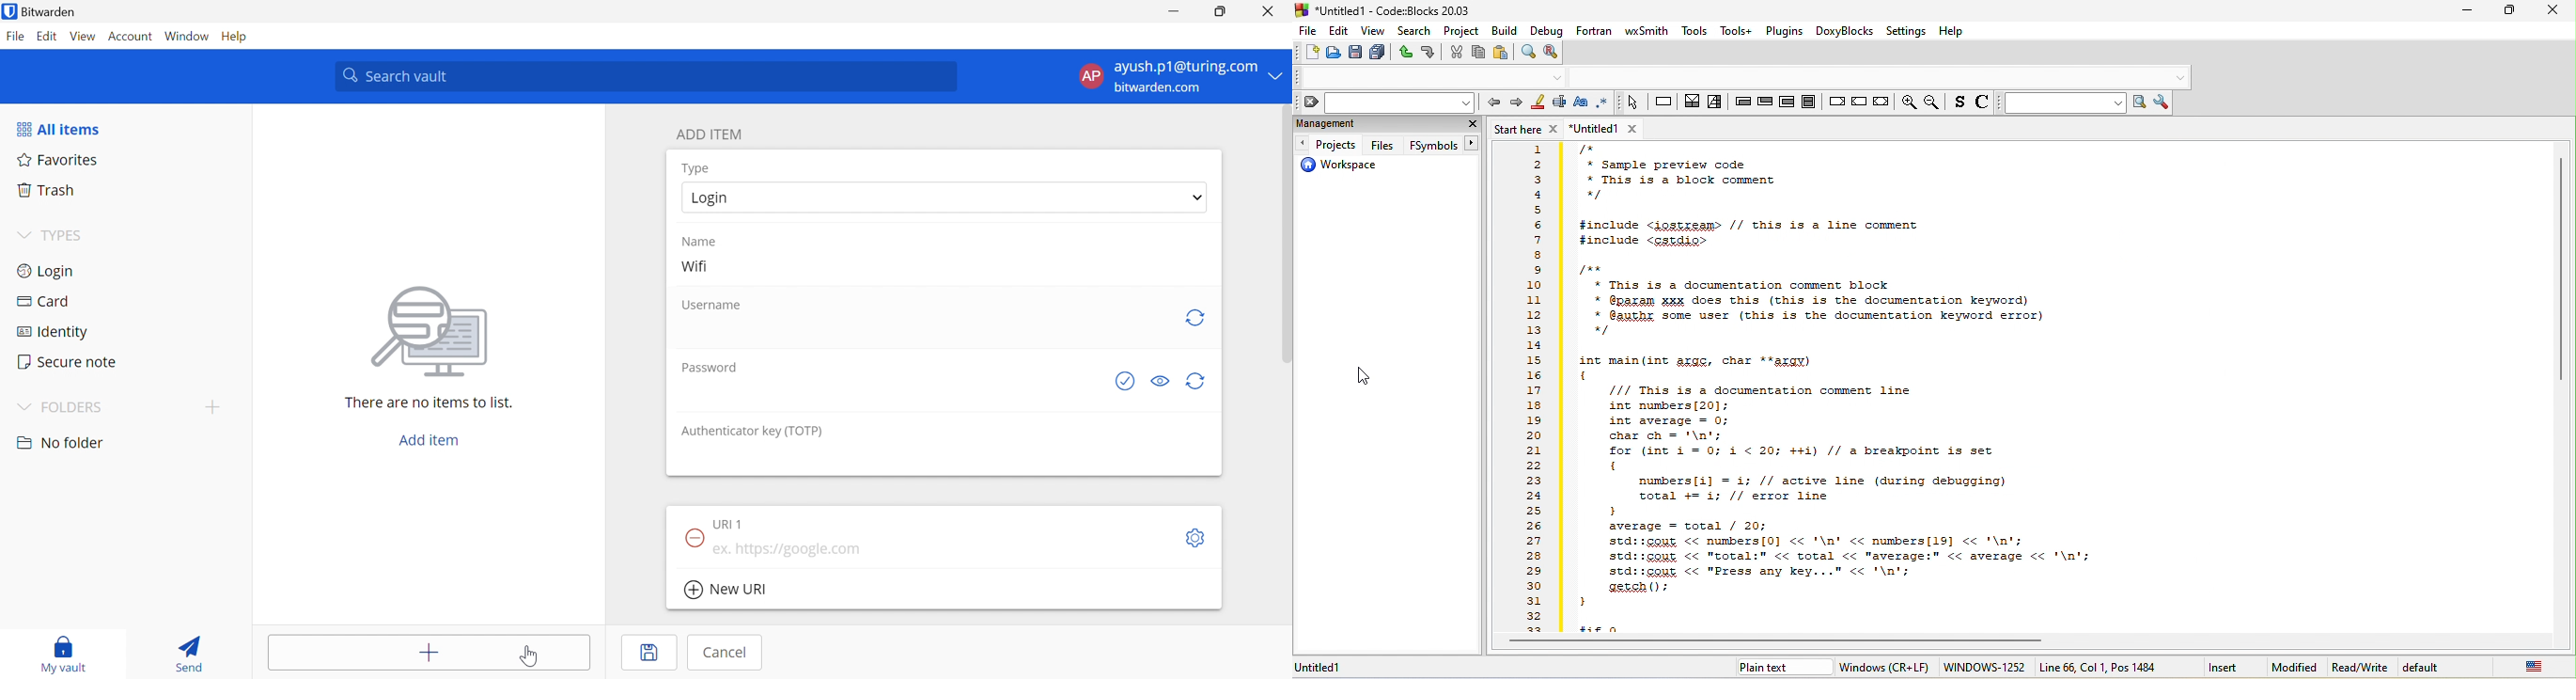 This screenshot has width=2576, height=700. Describe the element at coordinates (1882, 668) in the screenshot. I see `windows` at that location.